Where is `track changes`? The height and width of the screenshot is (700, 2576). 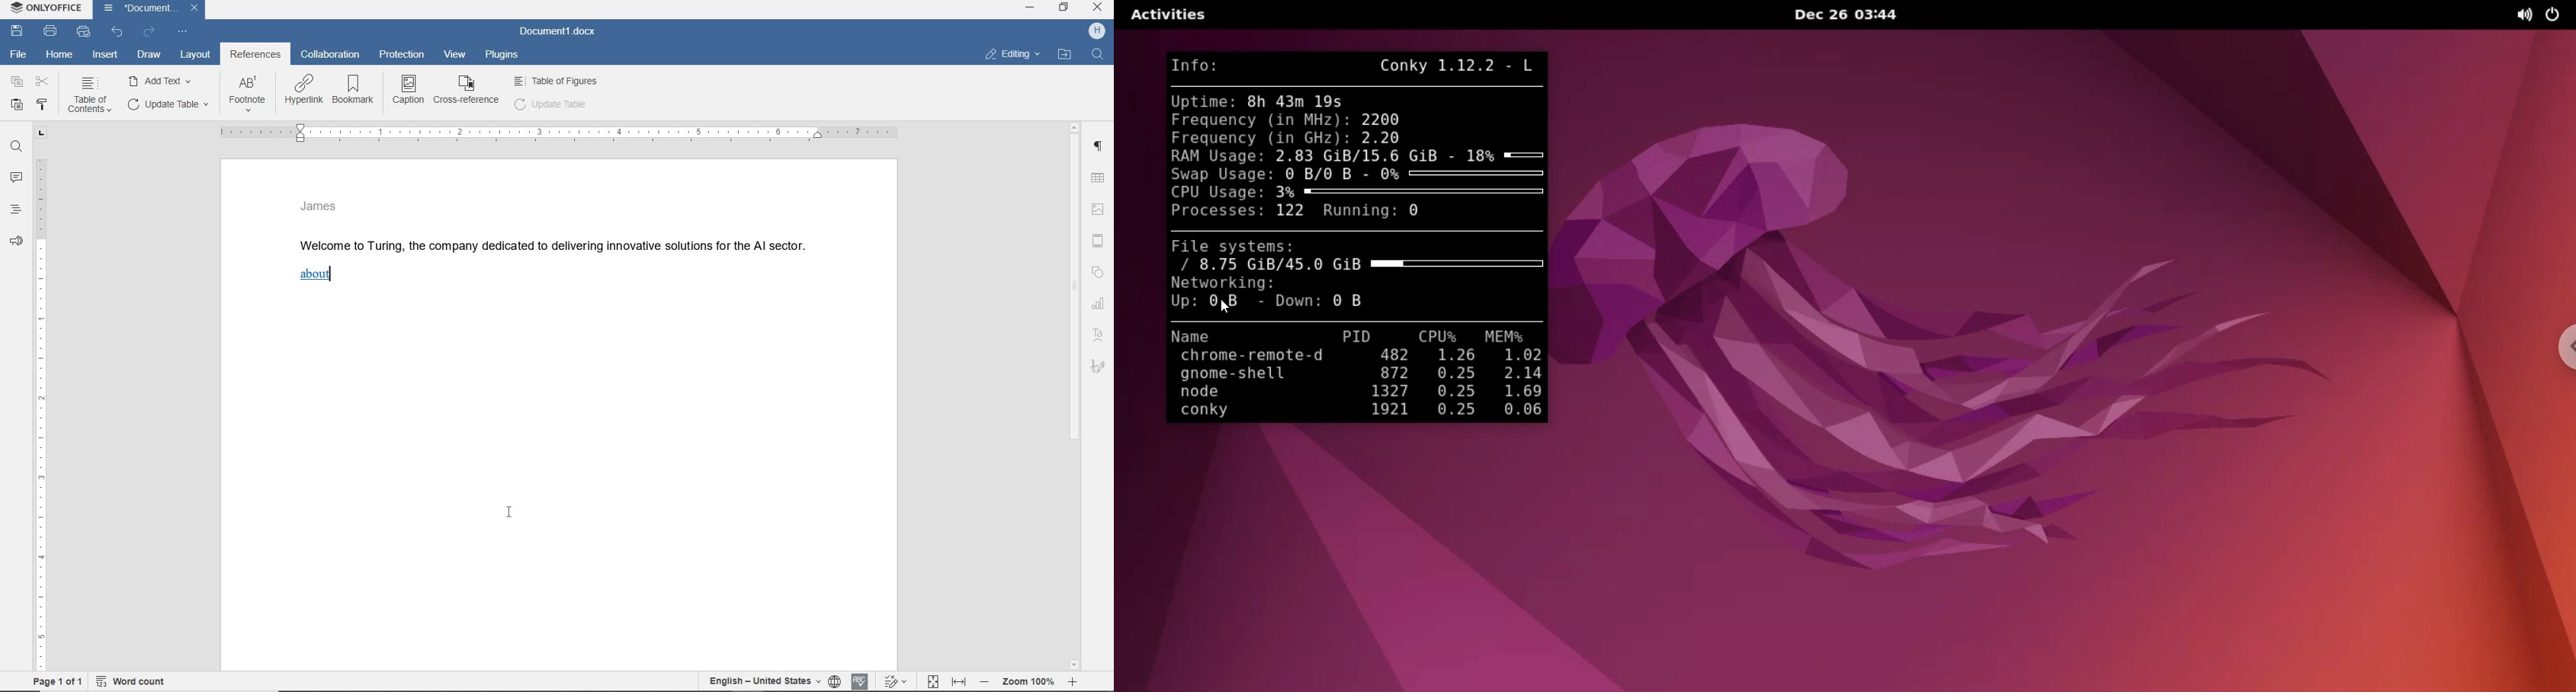
track changes is located at coordinates (896, 681).